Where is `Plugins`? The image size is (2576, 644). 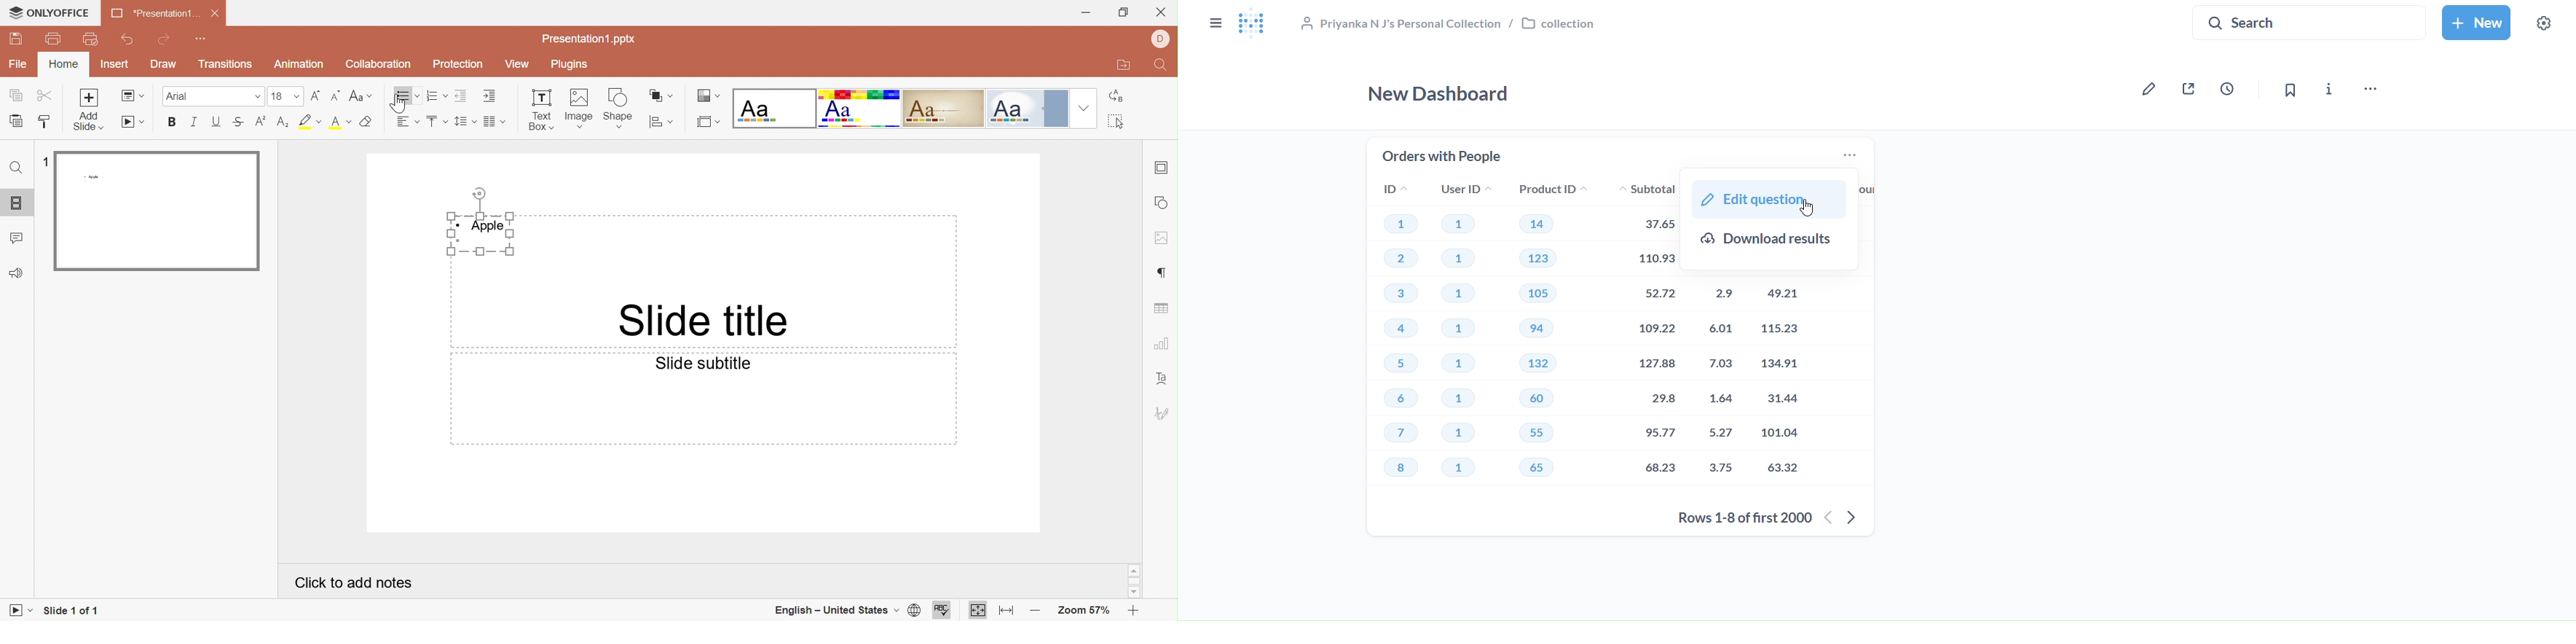 Plugins is located at coordinates (572, 64).